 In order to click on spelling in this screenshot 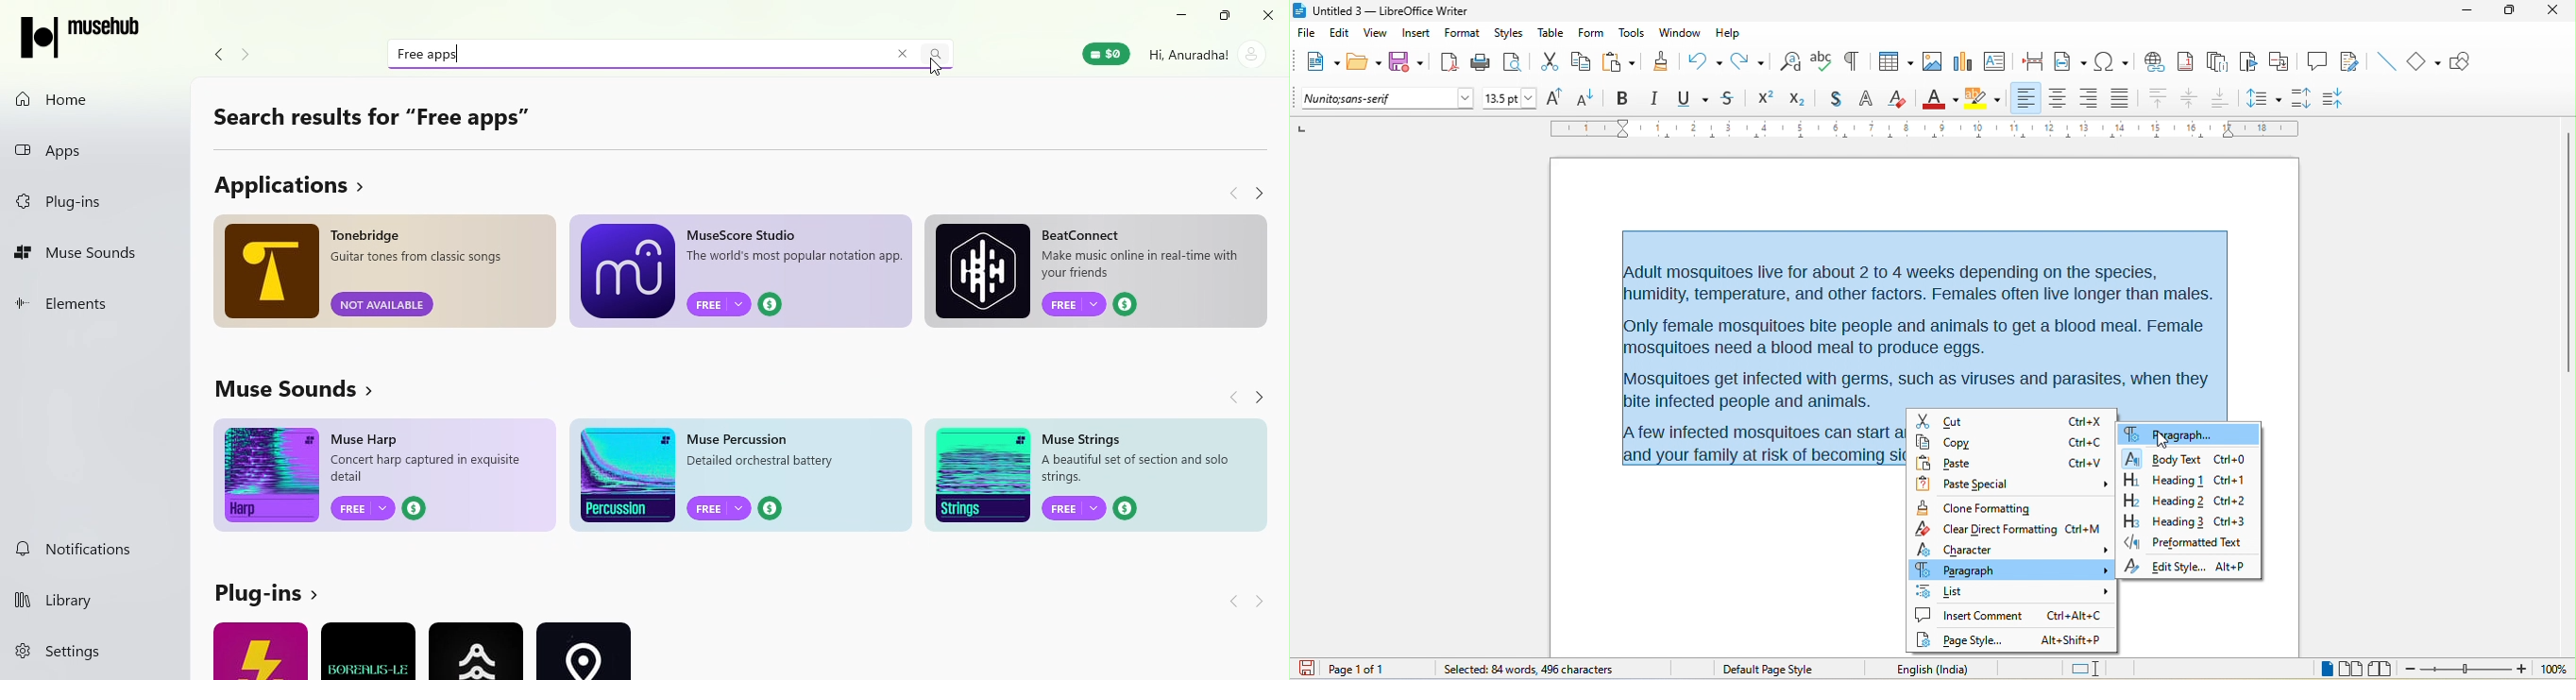, I will do `click(1822, 59)`.